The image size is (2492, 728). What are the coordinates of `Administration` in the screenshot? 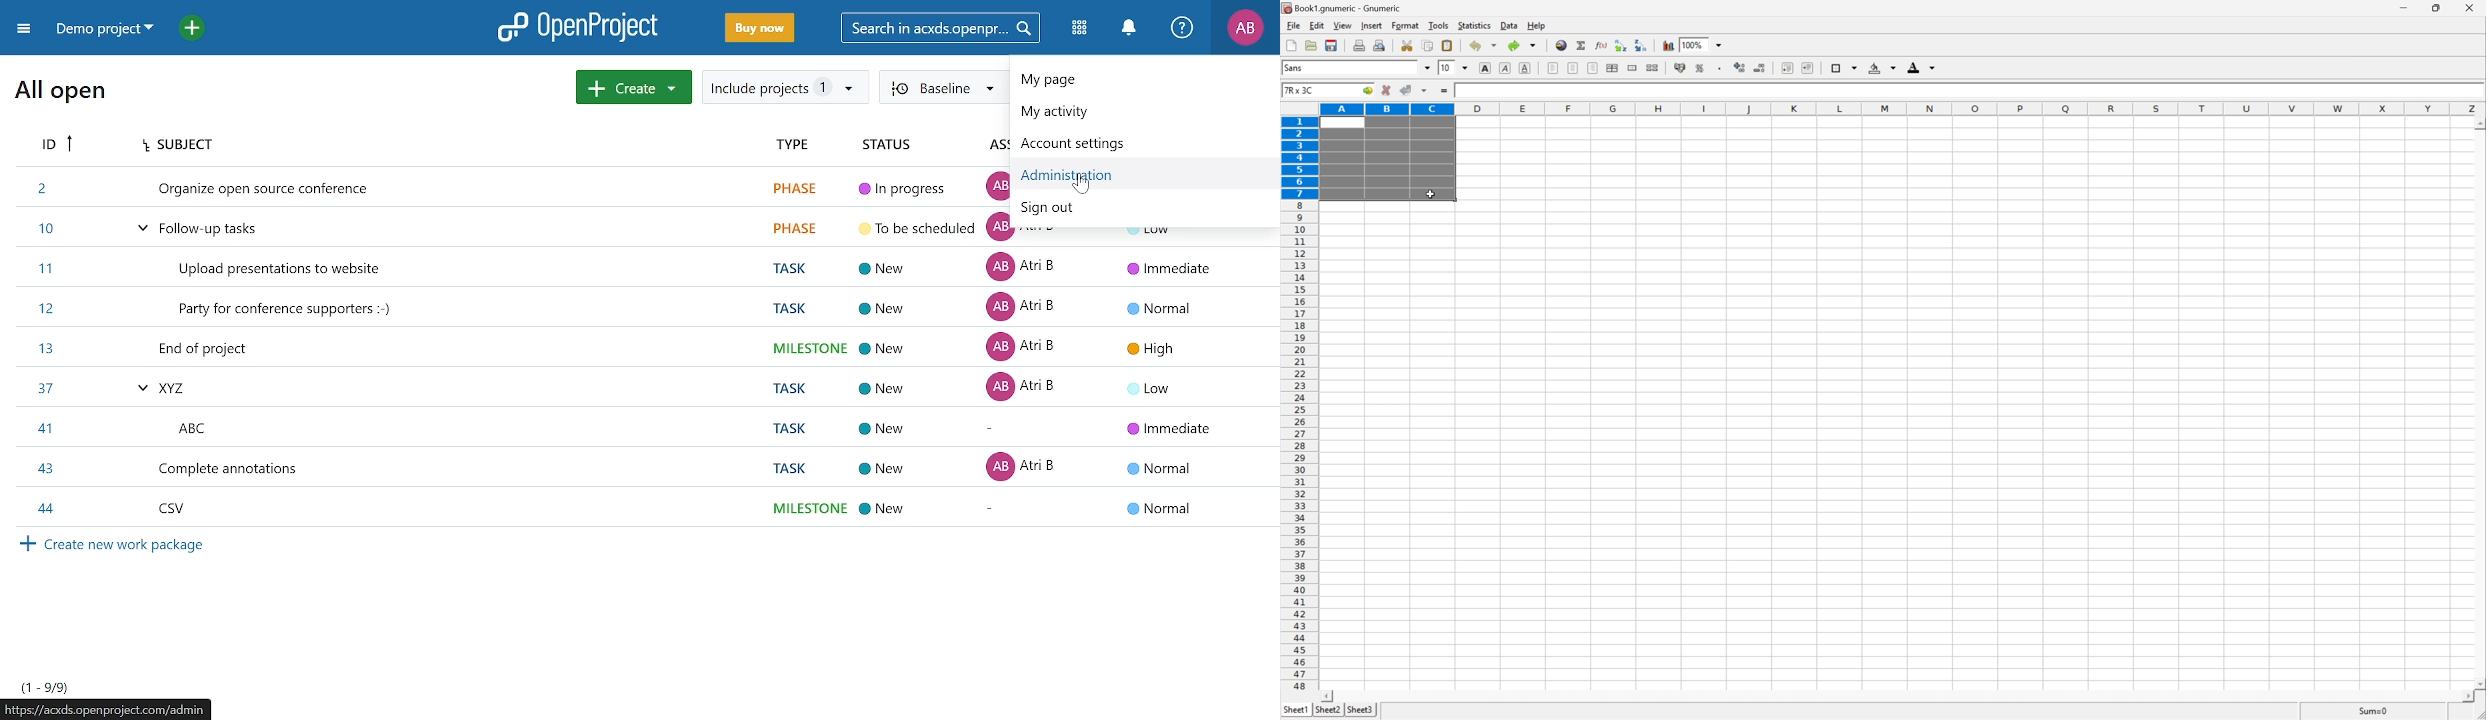 It's located at (1087, 177).